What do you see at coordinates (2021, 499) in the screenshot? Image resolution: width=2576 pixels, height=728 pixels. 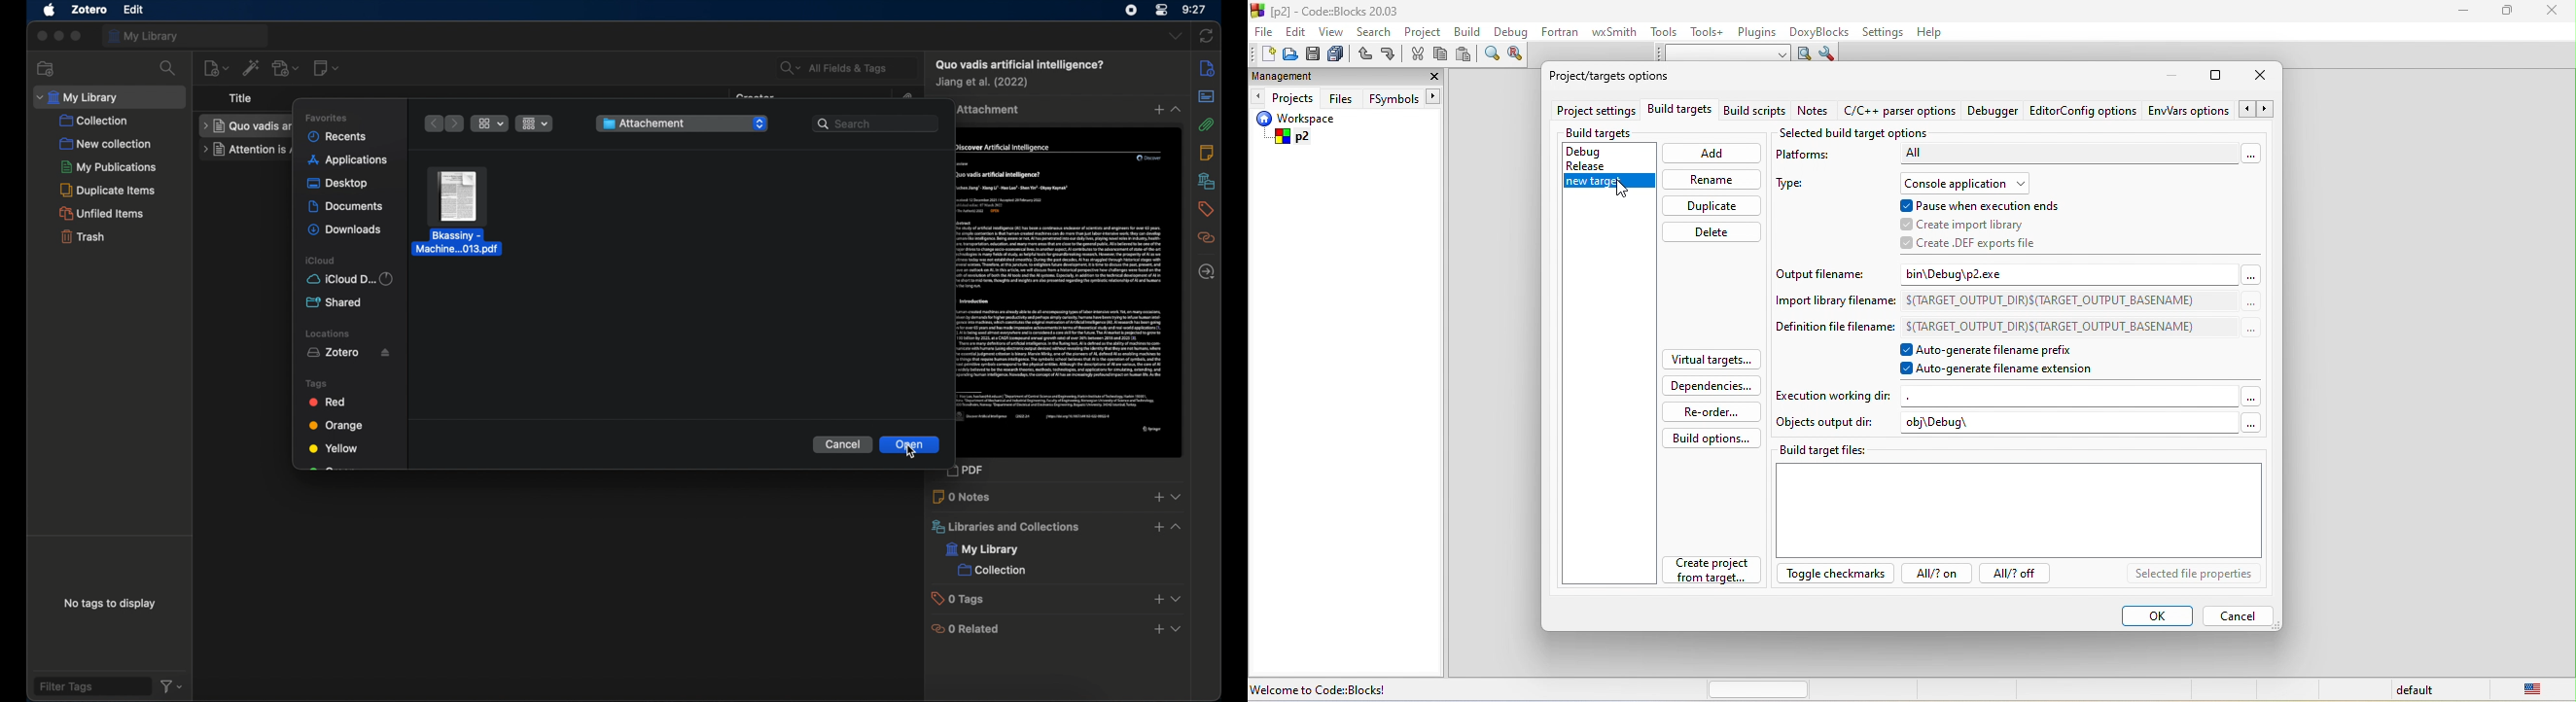 I see `build target files` at bounding box center [2021, 499].